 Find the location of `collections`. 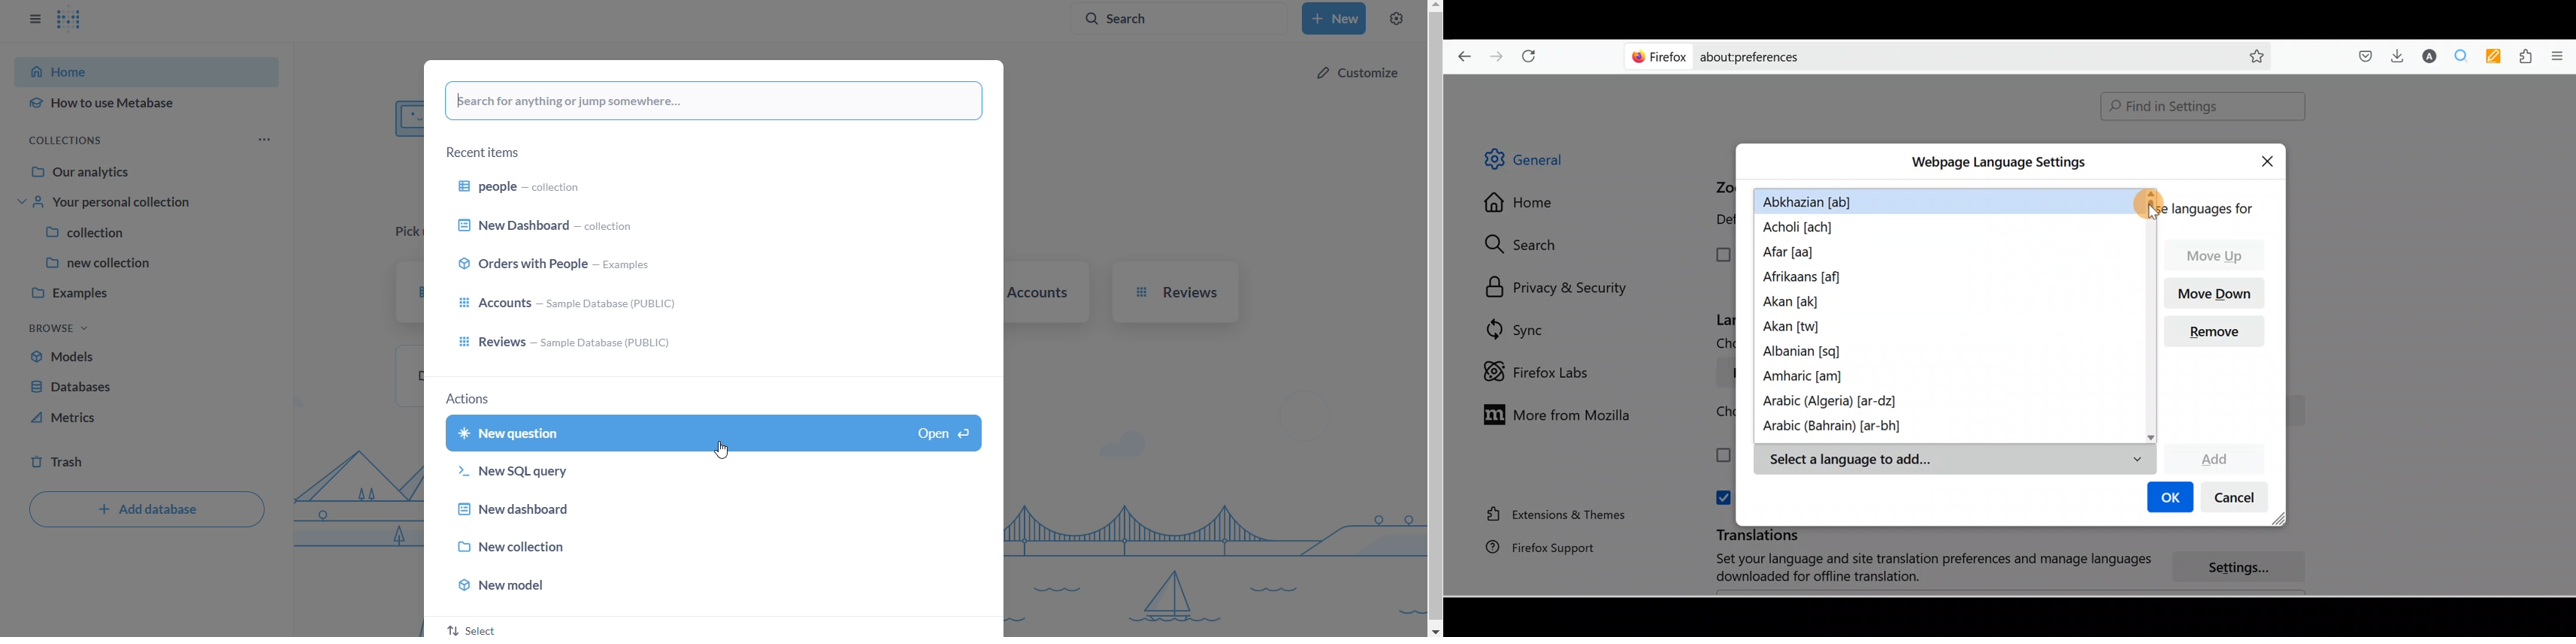

collections is located at coordinates (69, 141).